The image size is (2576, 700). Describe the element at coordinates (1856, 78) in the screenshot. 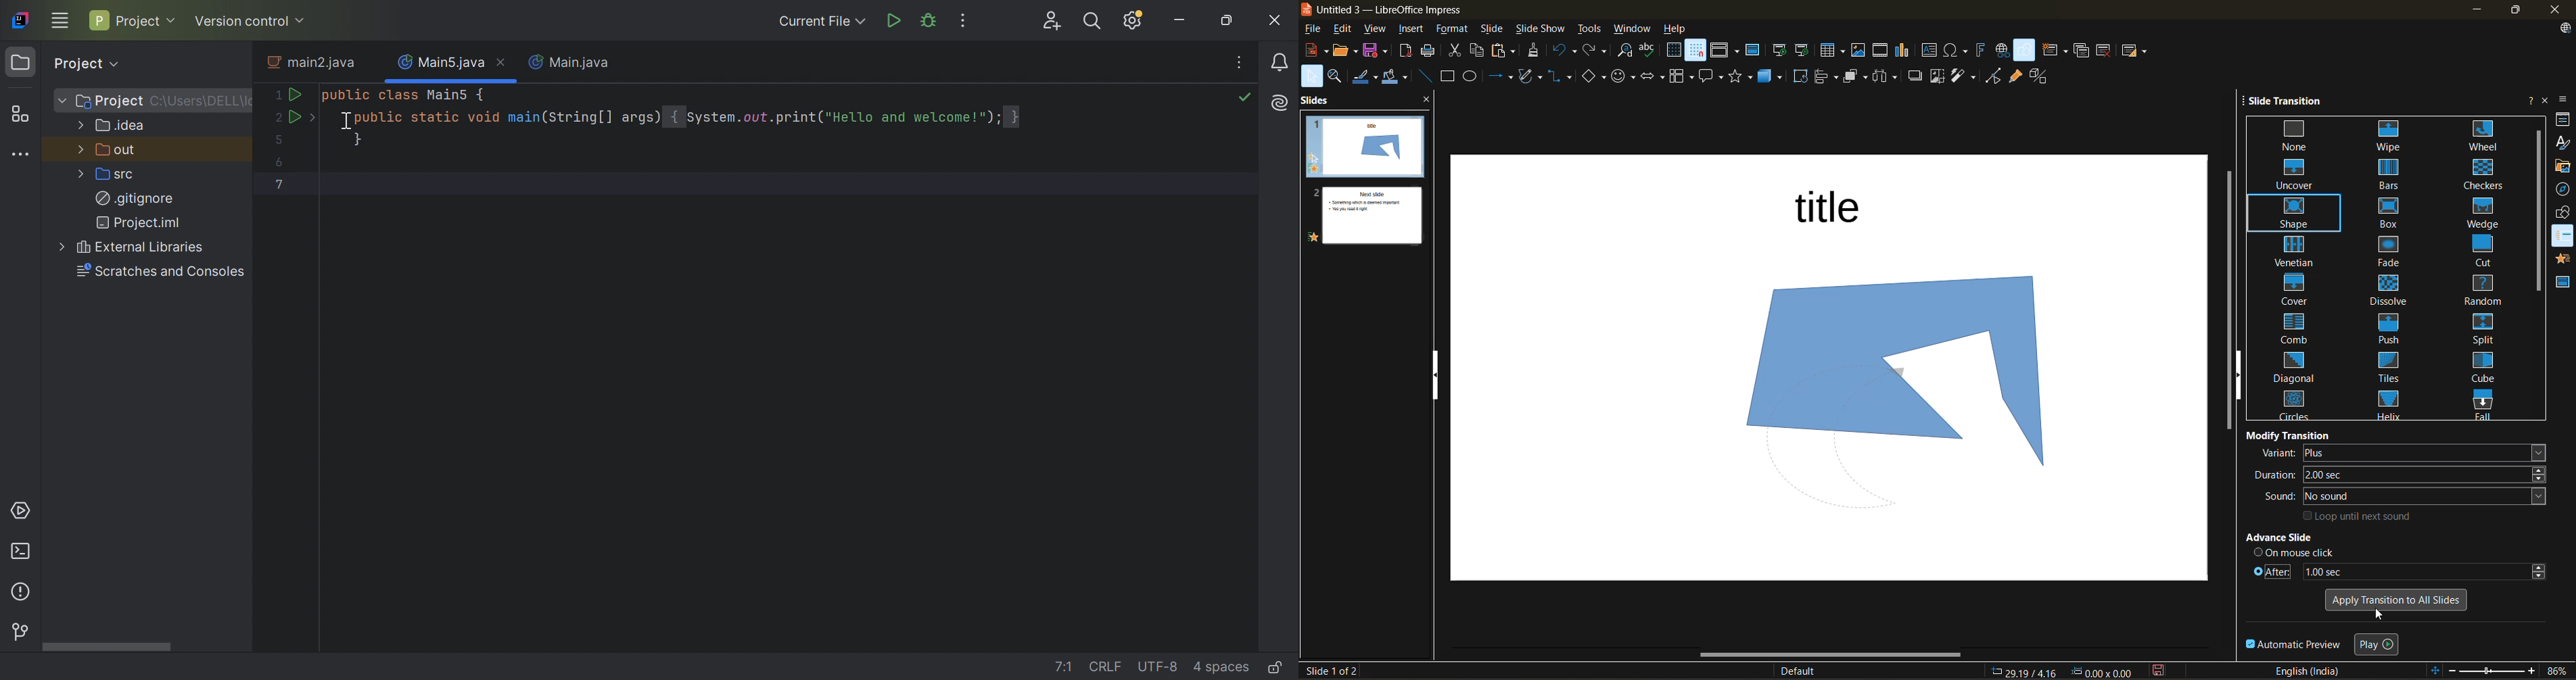

I see `arrange` at that location.